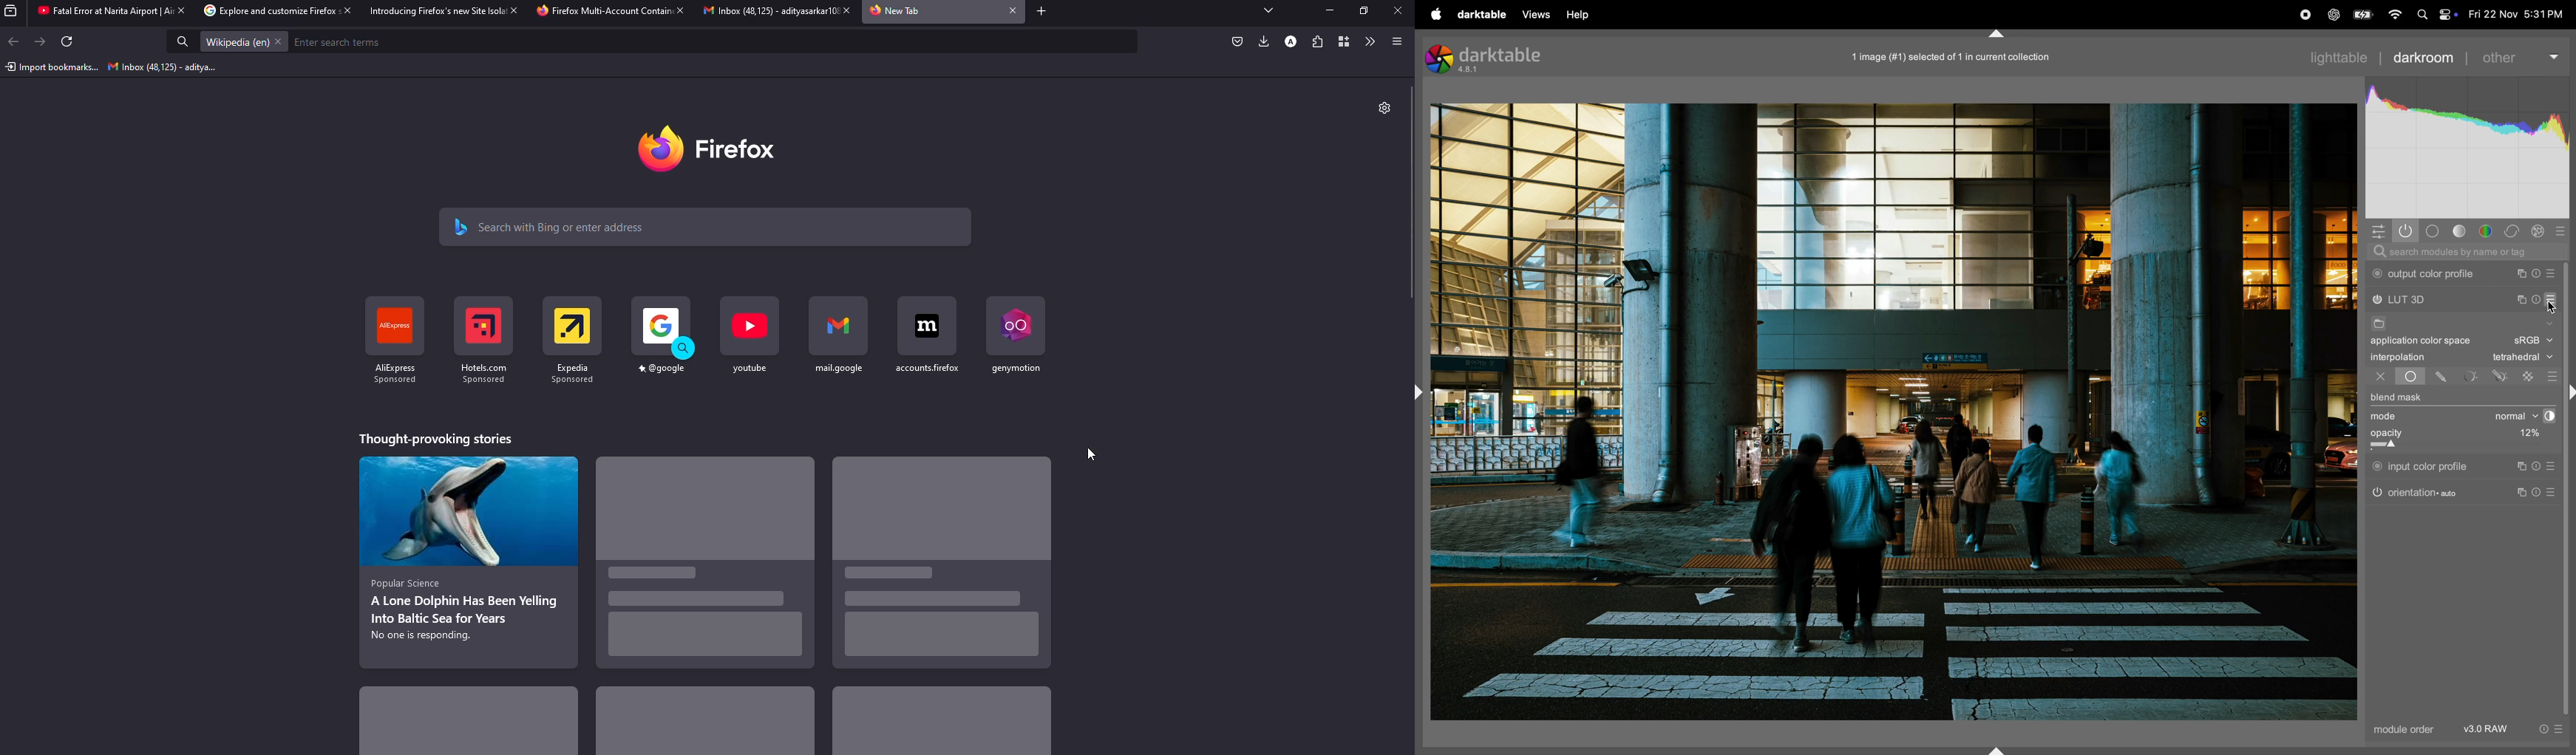 This screenshot has width=2576, height=756. Describe the element at coordinates (434, 438) in the screenshot. I see `stories` at that location.